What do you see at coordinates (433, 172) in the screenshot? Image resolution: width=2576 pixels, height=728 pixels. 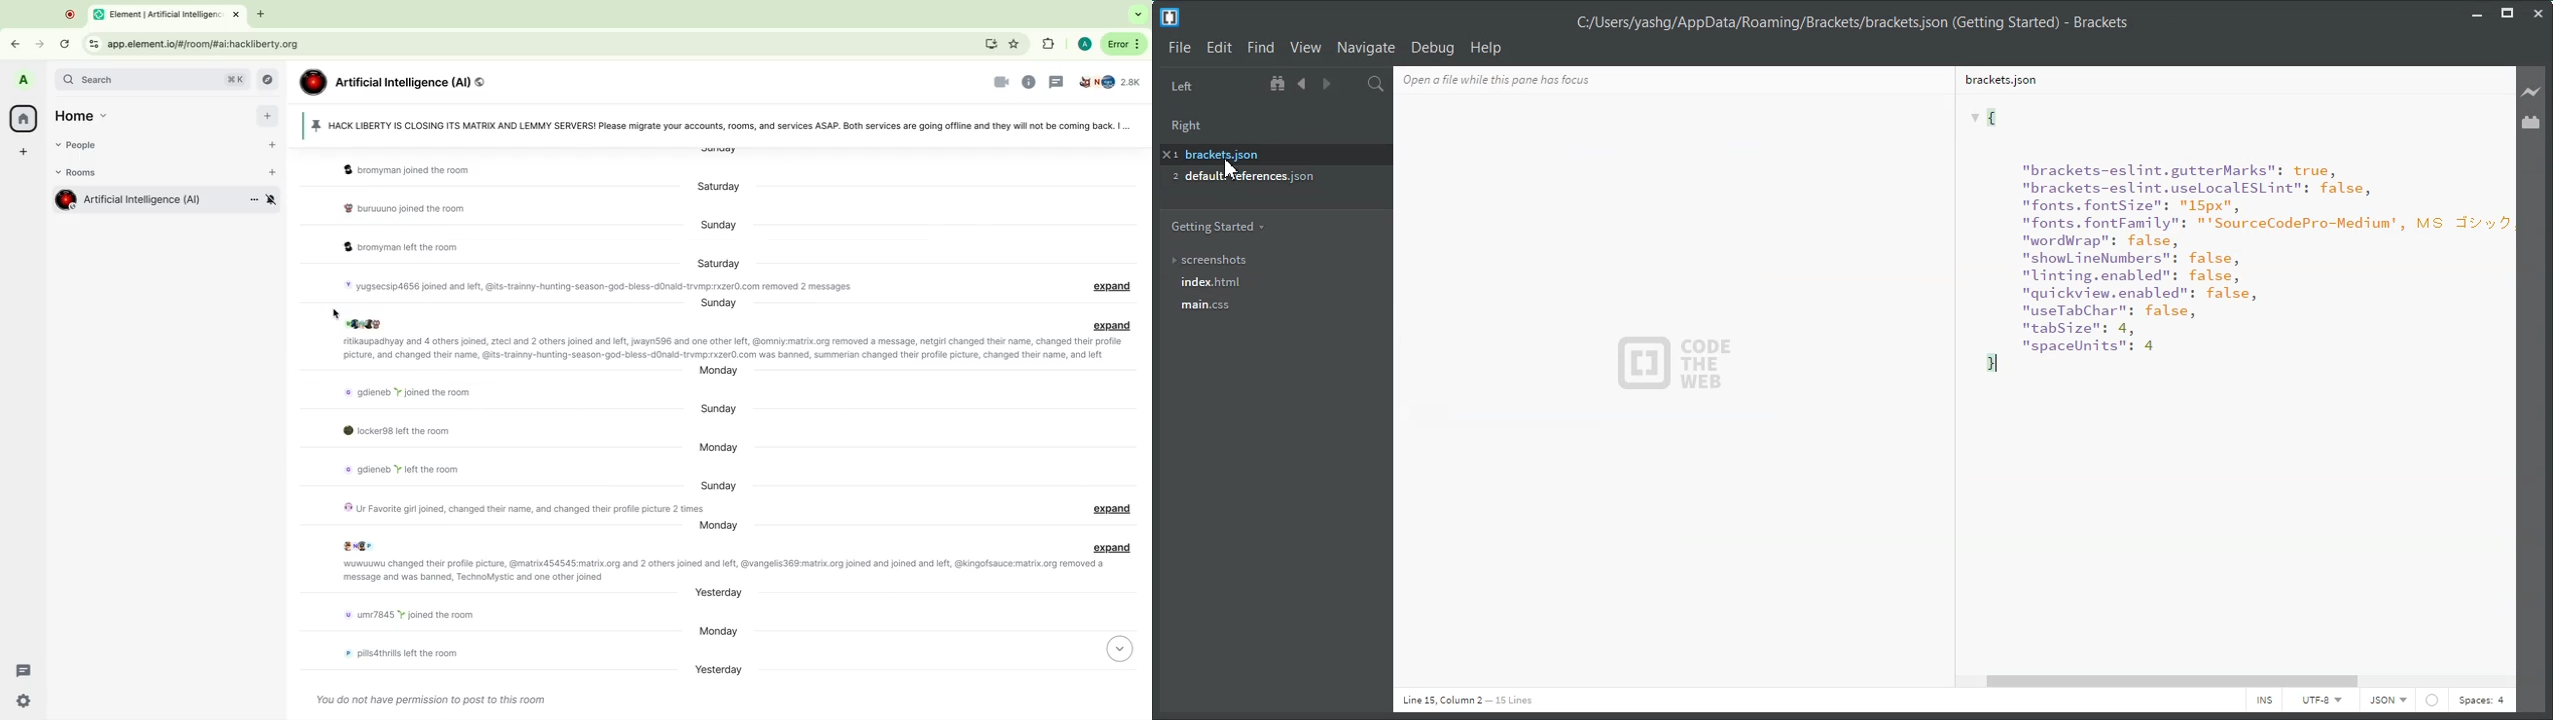 I see `Message` at bounding box center [433, 172].